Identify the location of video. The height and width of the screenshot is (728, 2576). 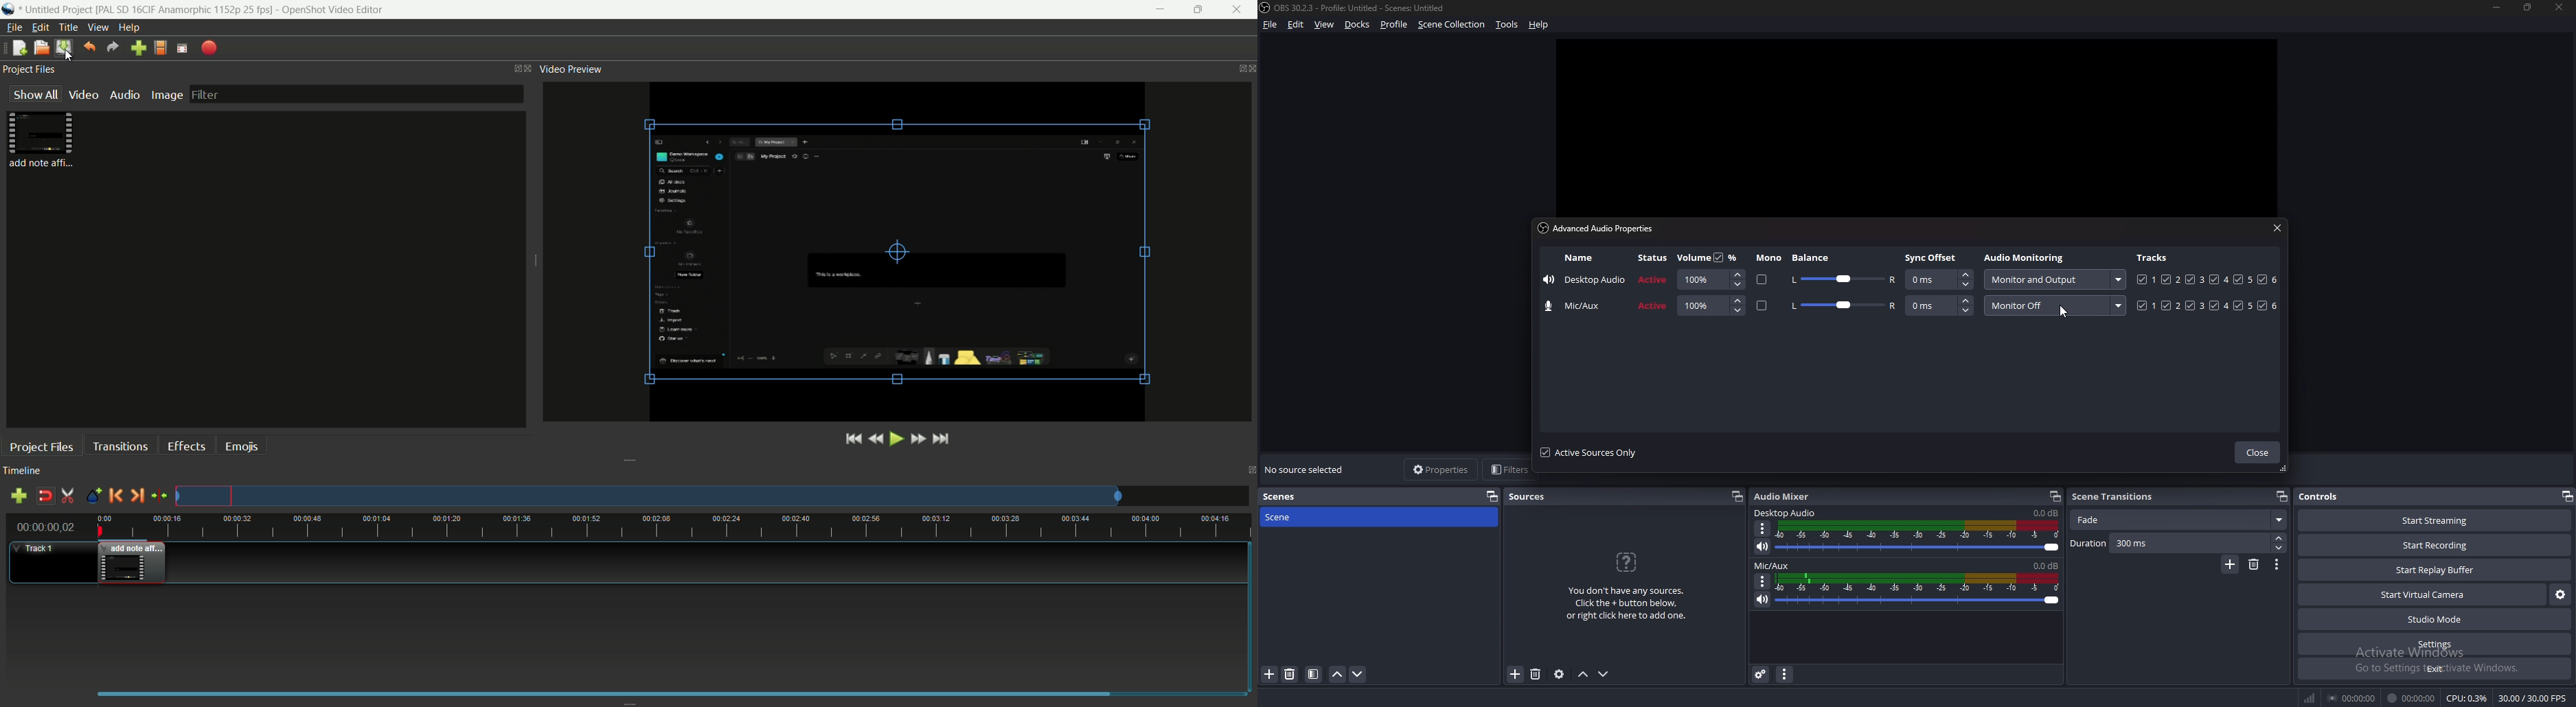
(83, 94).